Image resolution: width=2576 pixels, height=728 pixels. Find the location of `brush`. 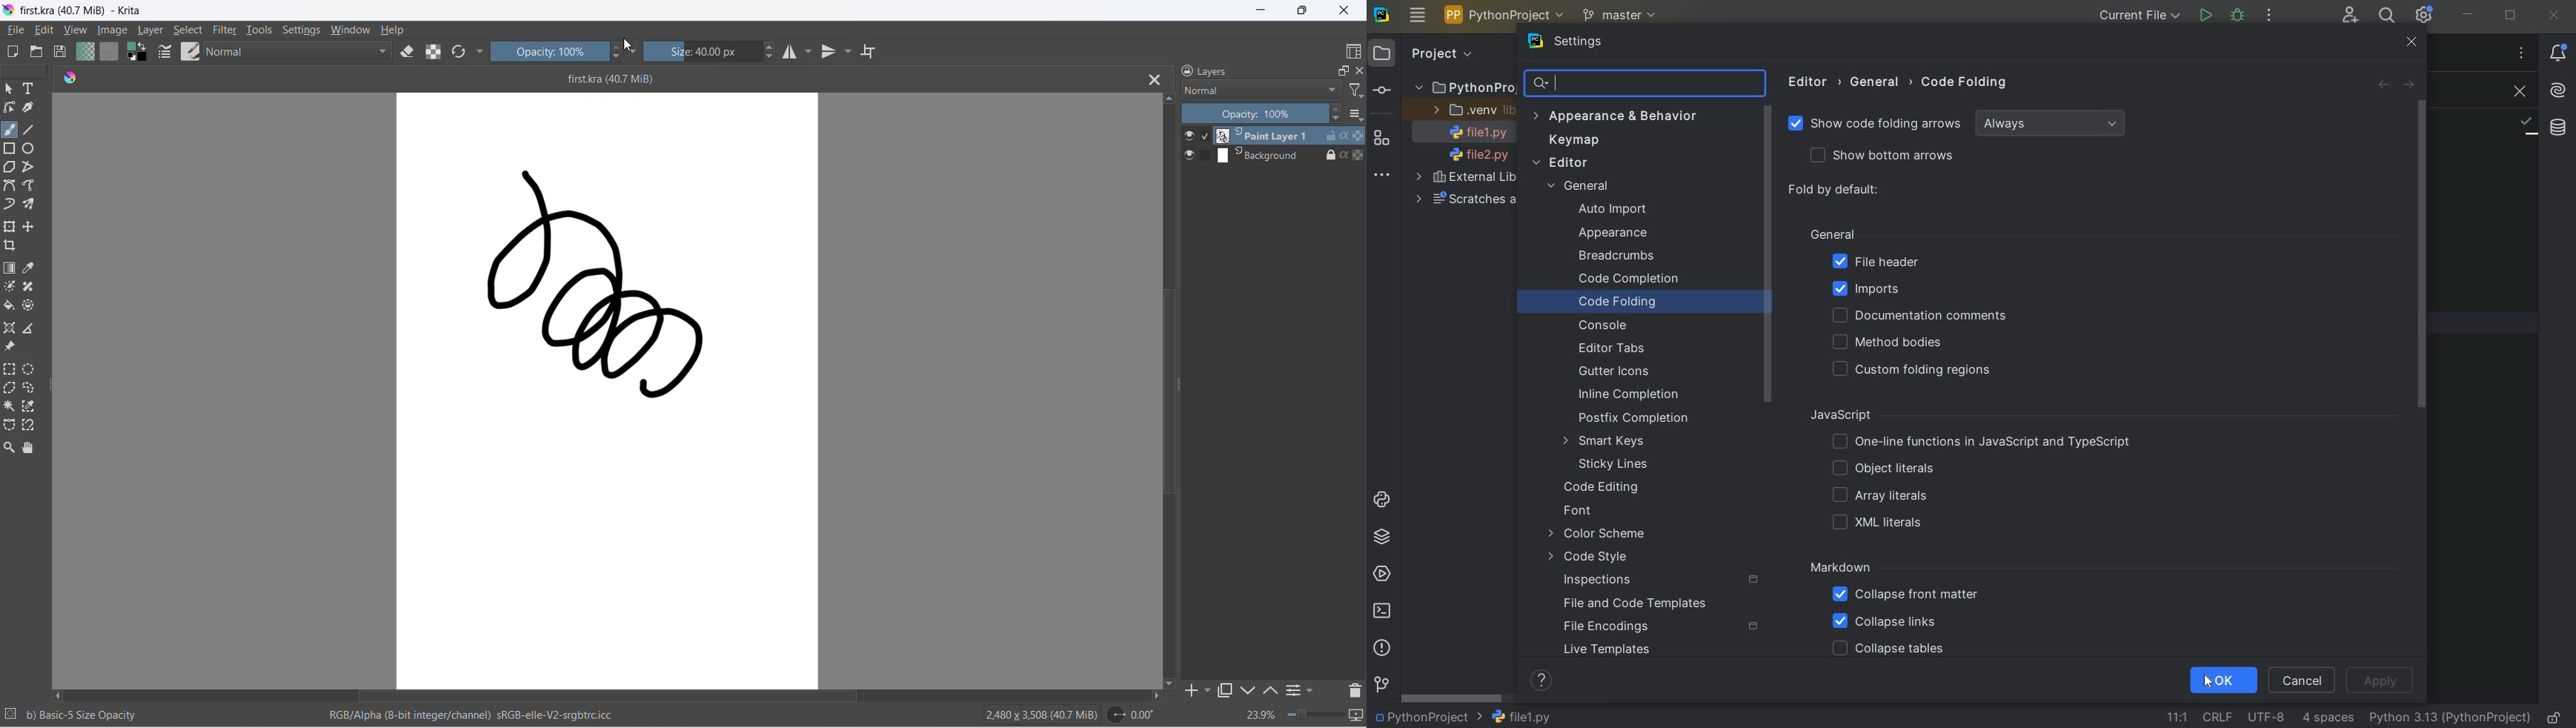

brush is located at coordinates (9, 130).